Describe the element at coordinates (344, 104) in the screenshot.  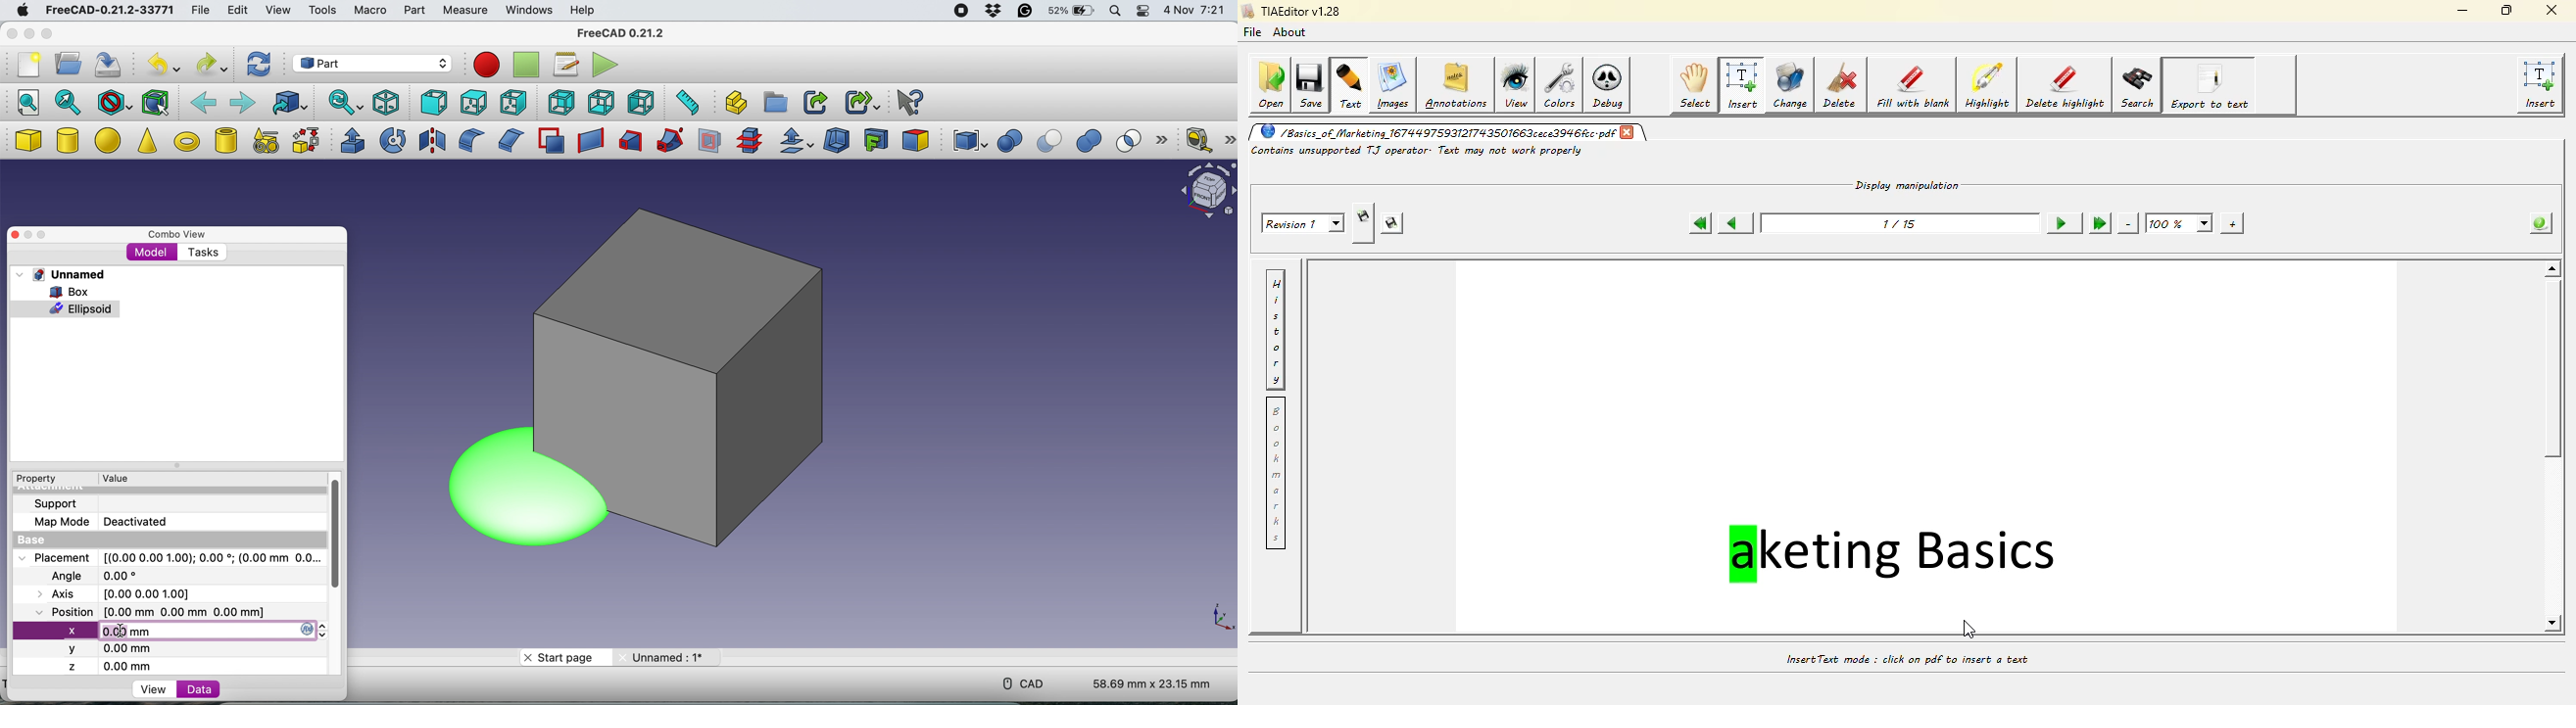
I see `sync view` at that location.